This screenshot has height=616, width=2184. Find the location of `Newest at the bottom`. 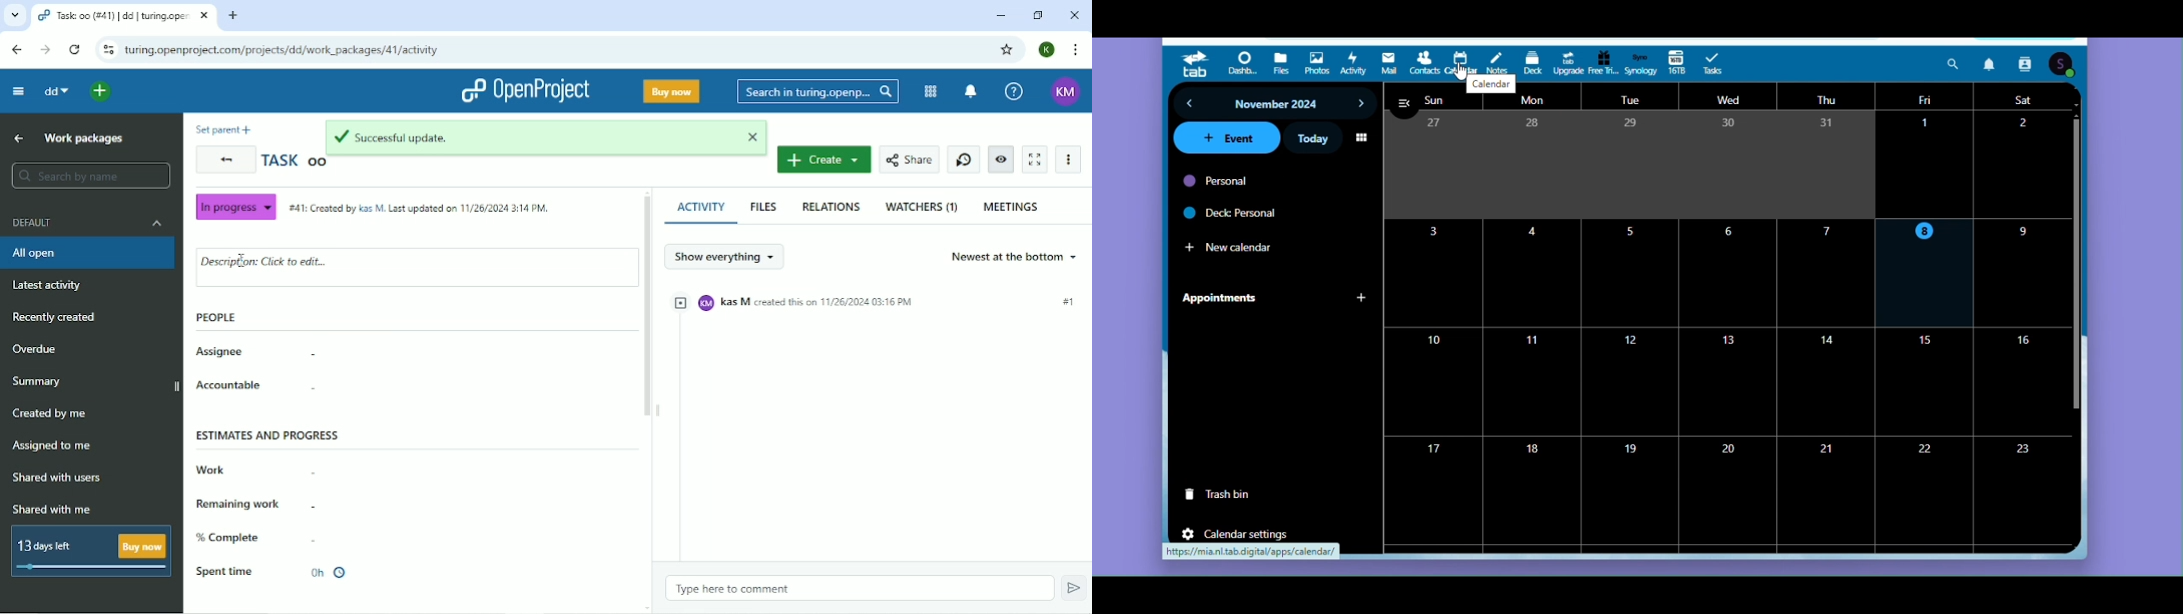

Newest at the bottom is located at coordinates (1016, 256).